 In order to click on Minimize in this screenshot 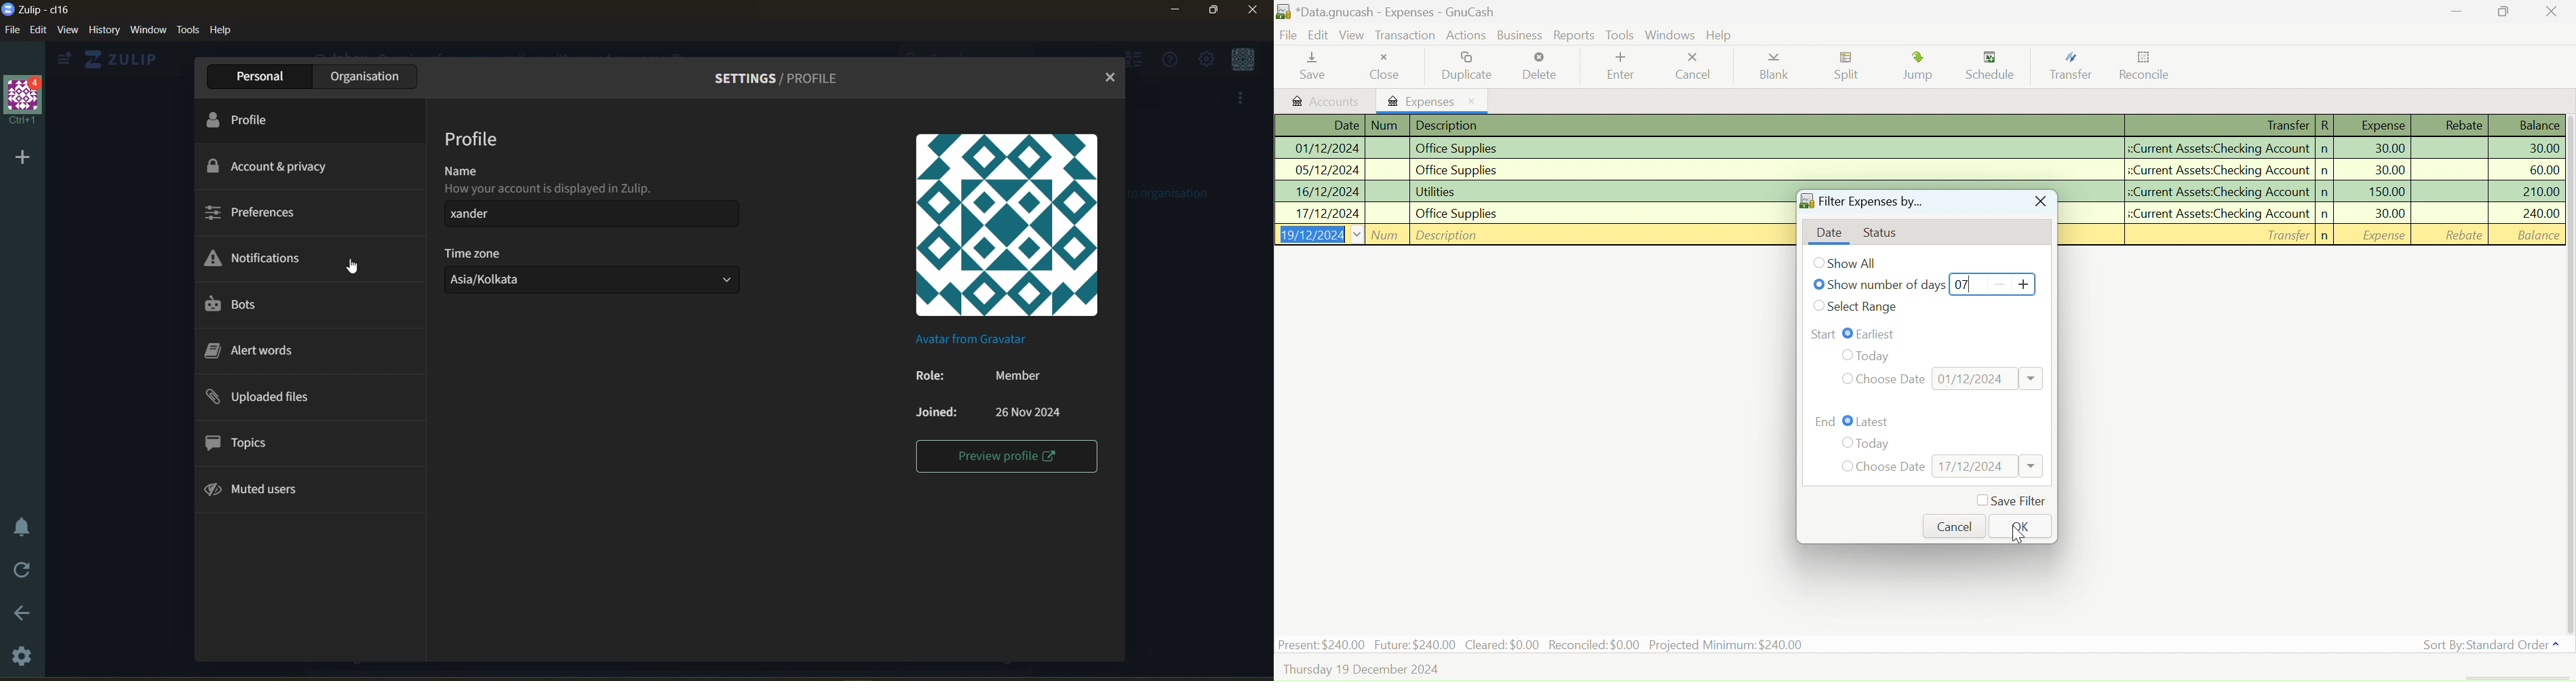, I will do `click(1176, 11)`.